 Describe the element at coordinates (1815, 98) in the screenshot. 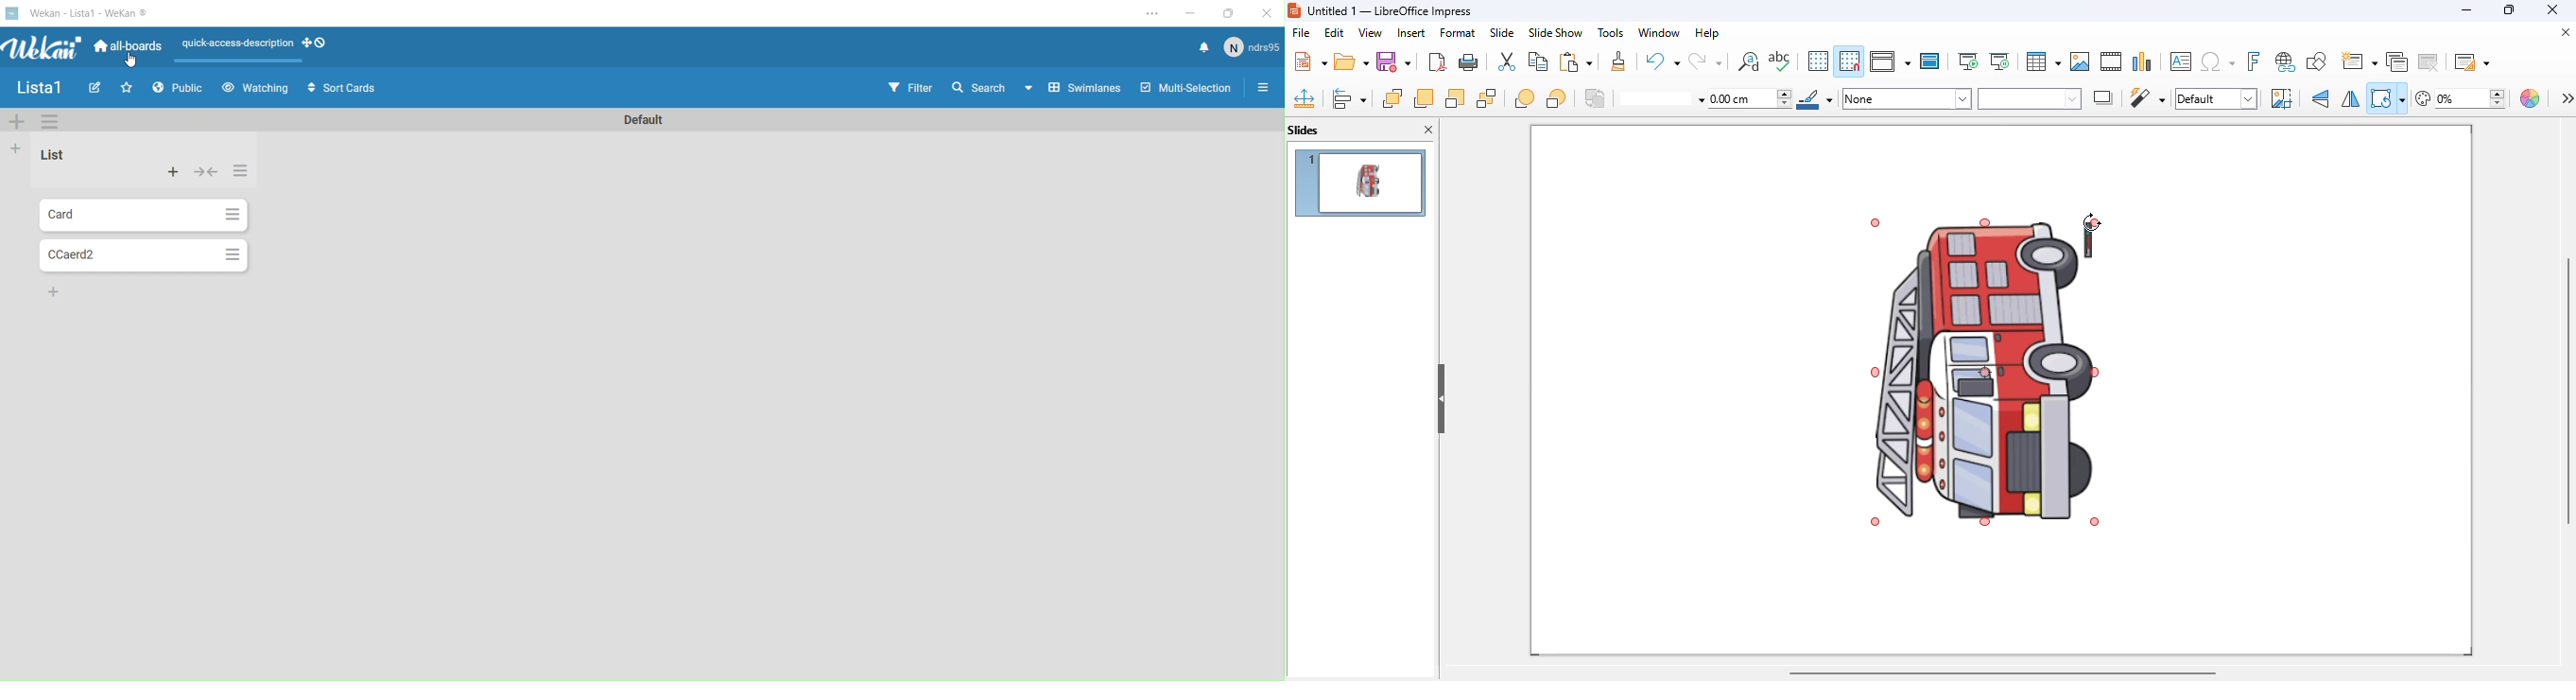

I see `line color` at that location.